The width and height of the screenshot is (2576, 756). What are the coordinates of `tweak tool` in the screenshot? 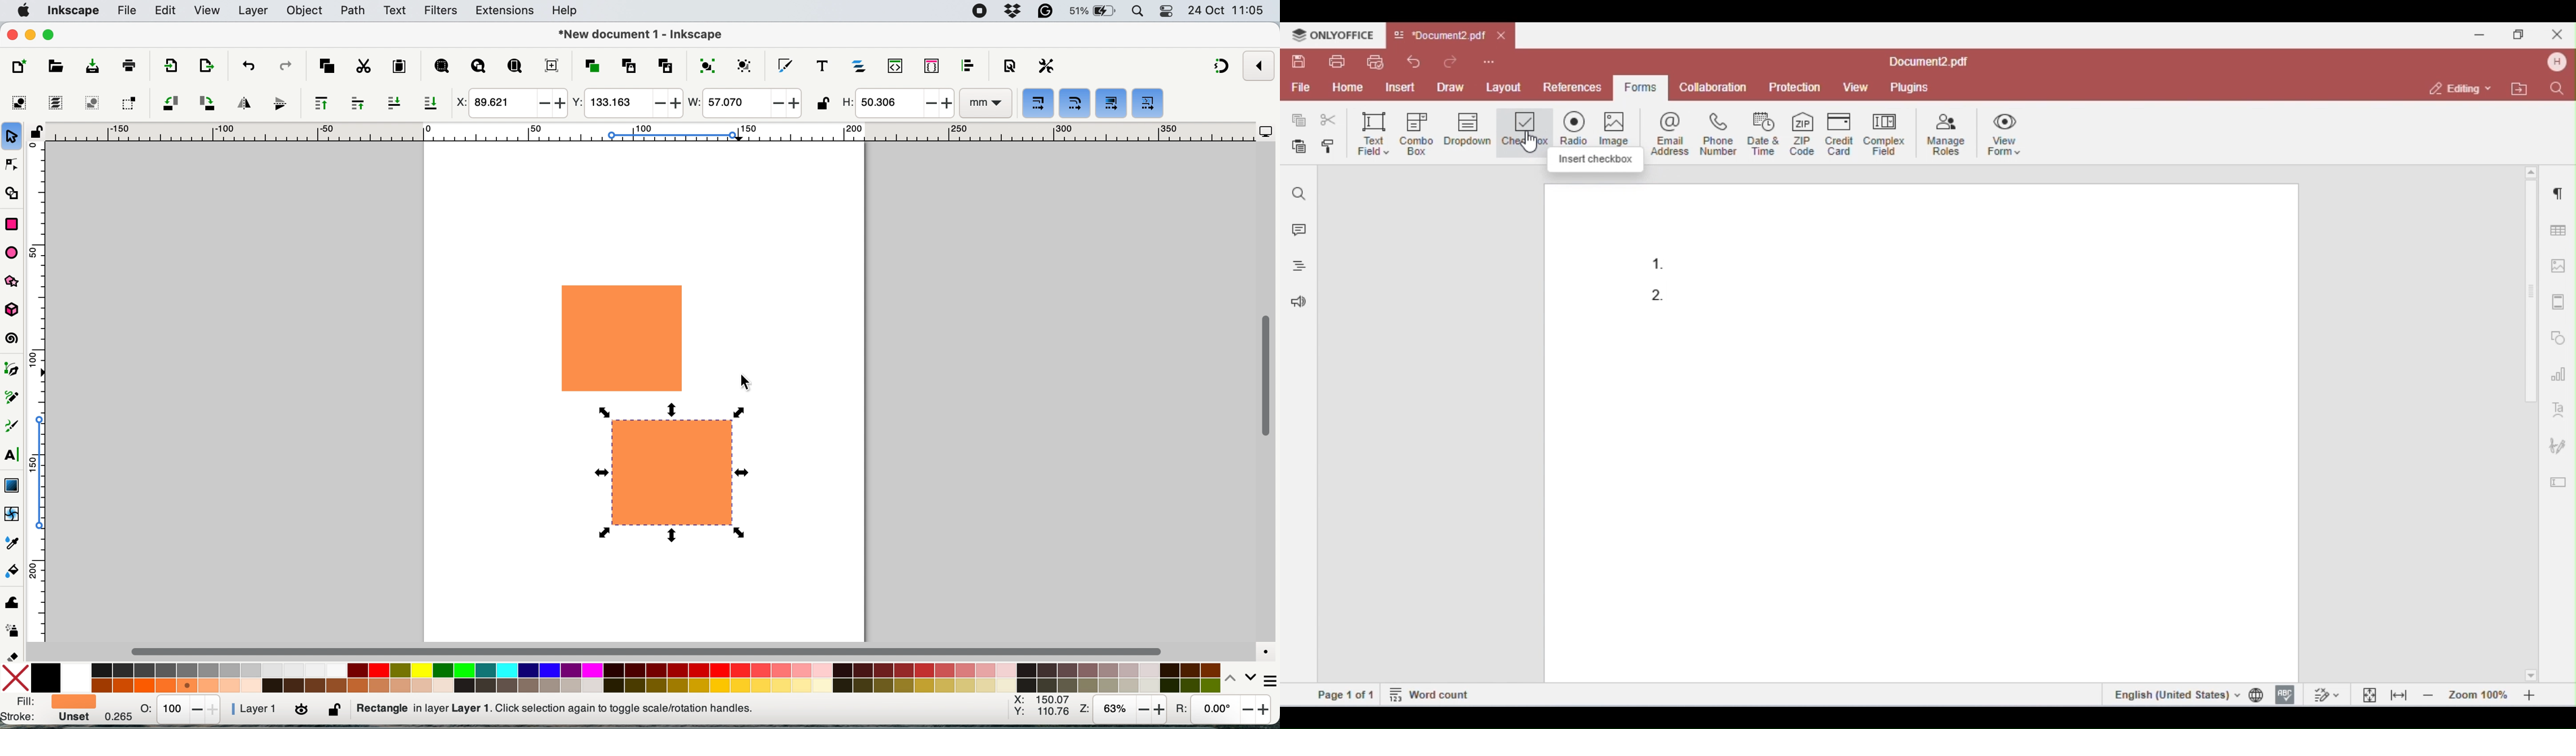 It's located at (12, 601).